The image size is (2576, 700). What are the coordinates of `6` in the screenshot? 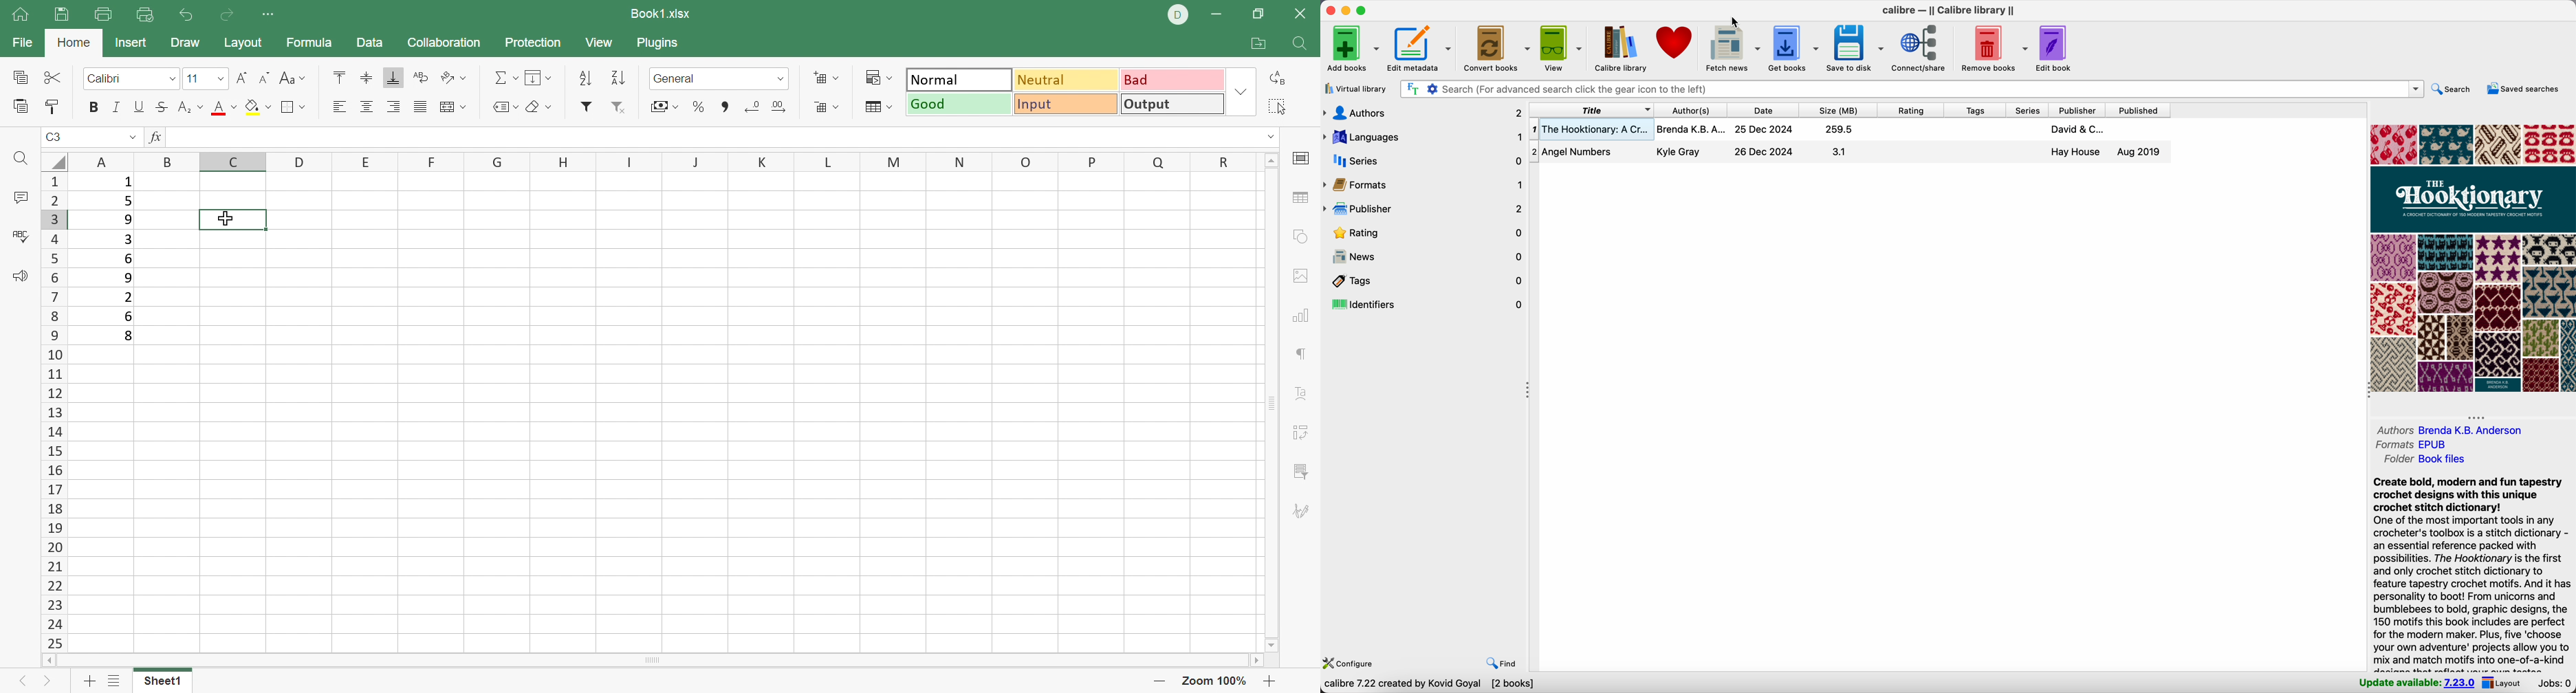 It's located at (129, 316).